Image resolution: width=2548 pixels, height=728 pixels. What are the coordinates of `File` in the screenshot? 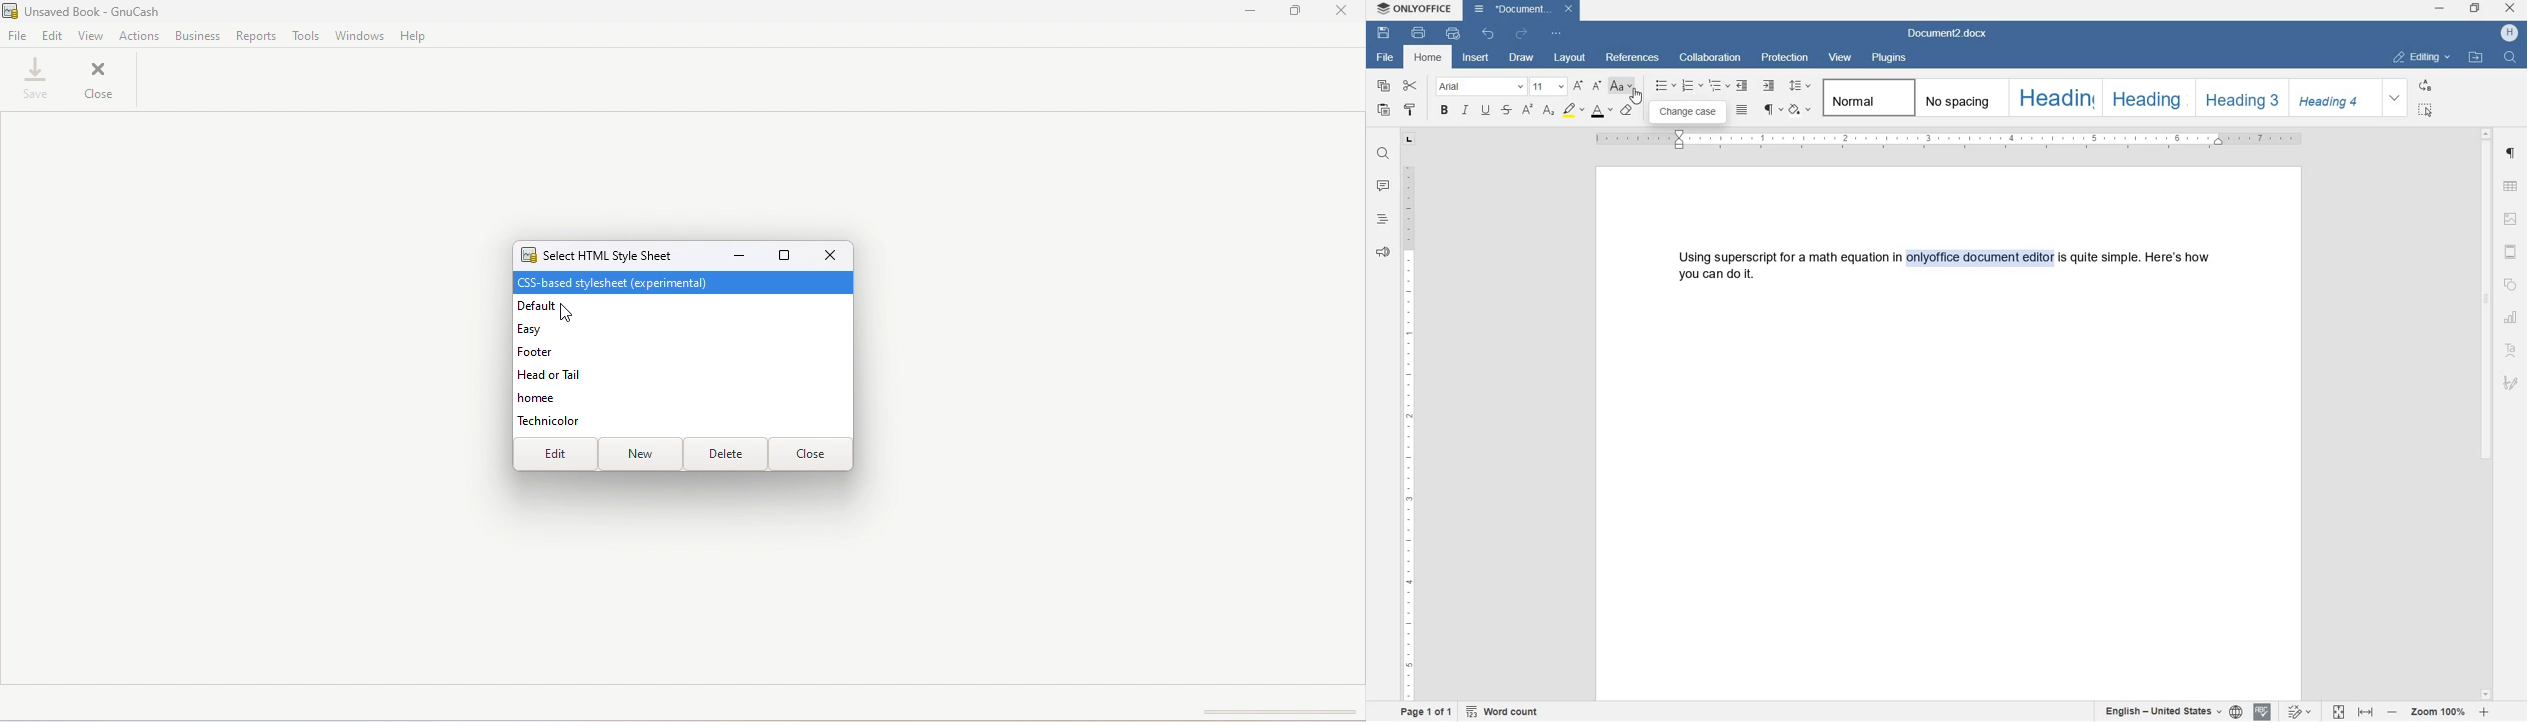 It's located at (18, 36).